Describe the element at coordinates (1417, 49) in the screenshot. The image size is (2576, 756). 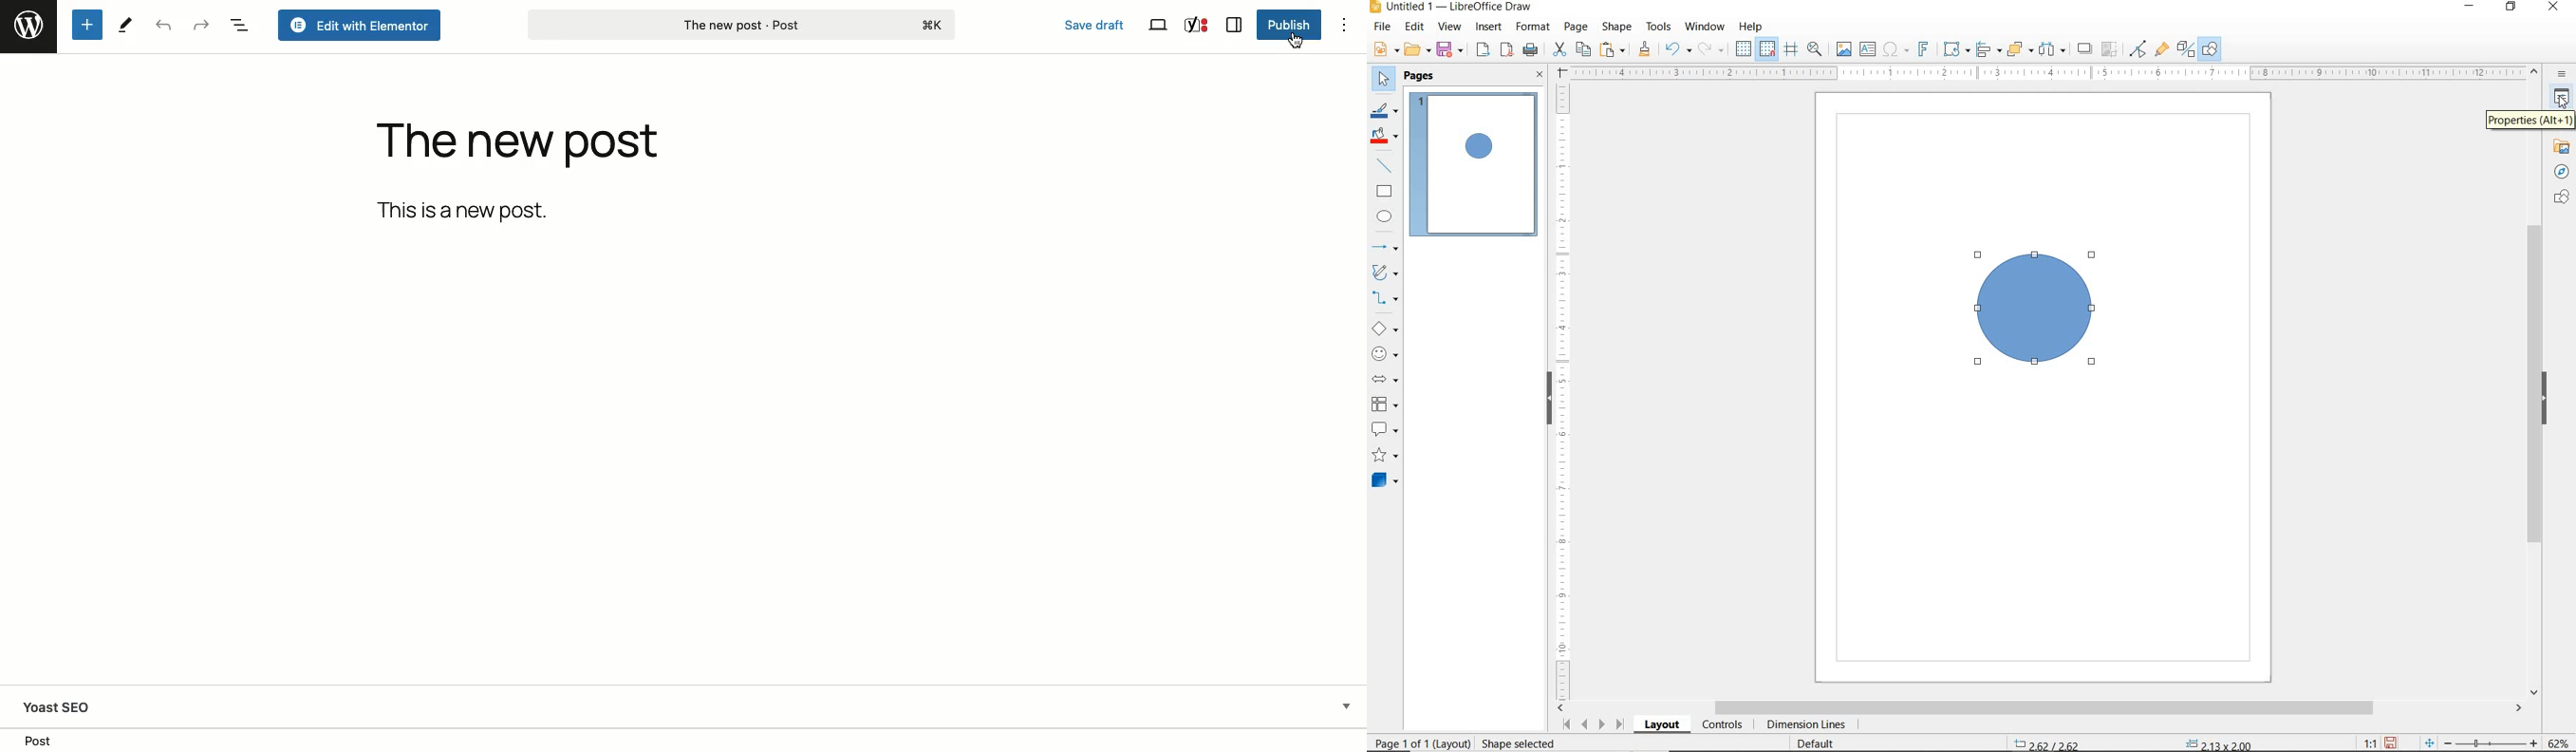
I see `OPEN` at that location.